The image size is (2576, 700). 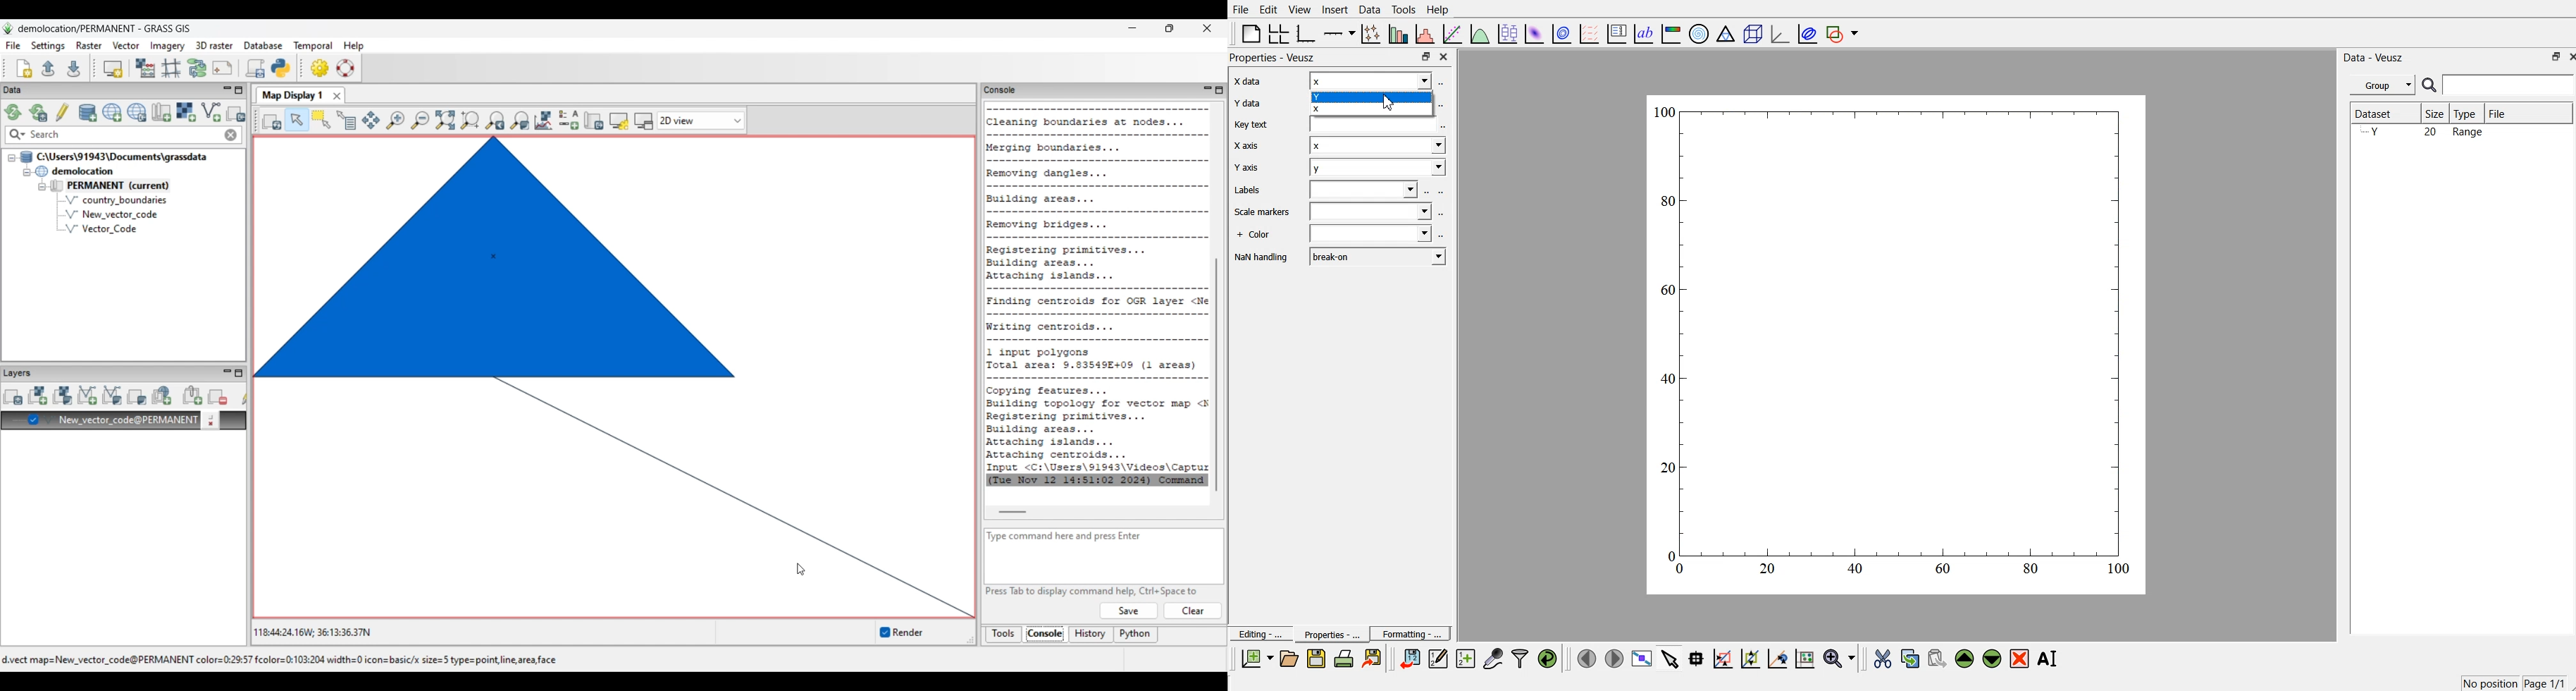 I want to click on y, so click(x=1375, y=169).